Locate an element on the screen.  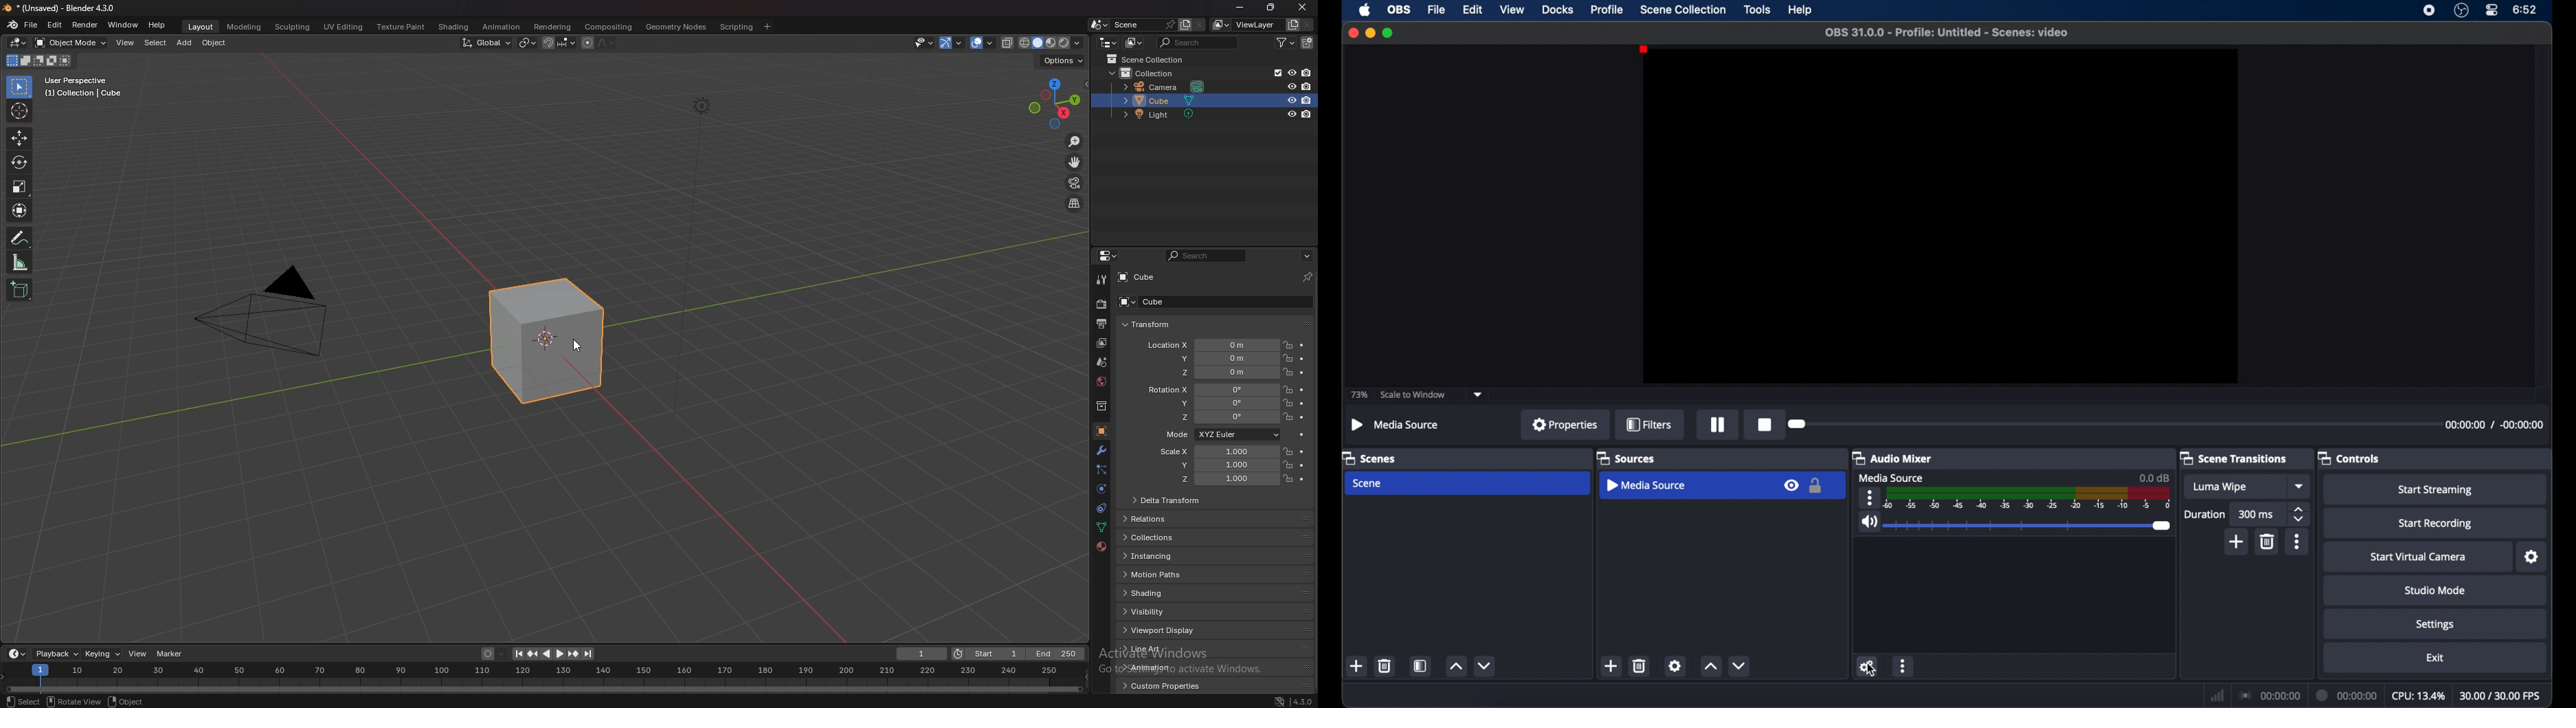
user perspective is located at coordinates (87, 87).